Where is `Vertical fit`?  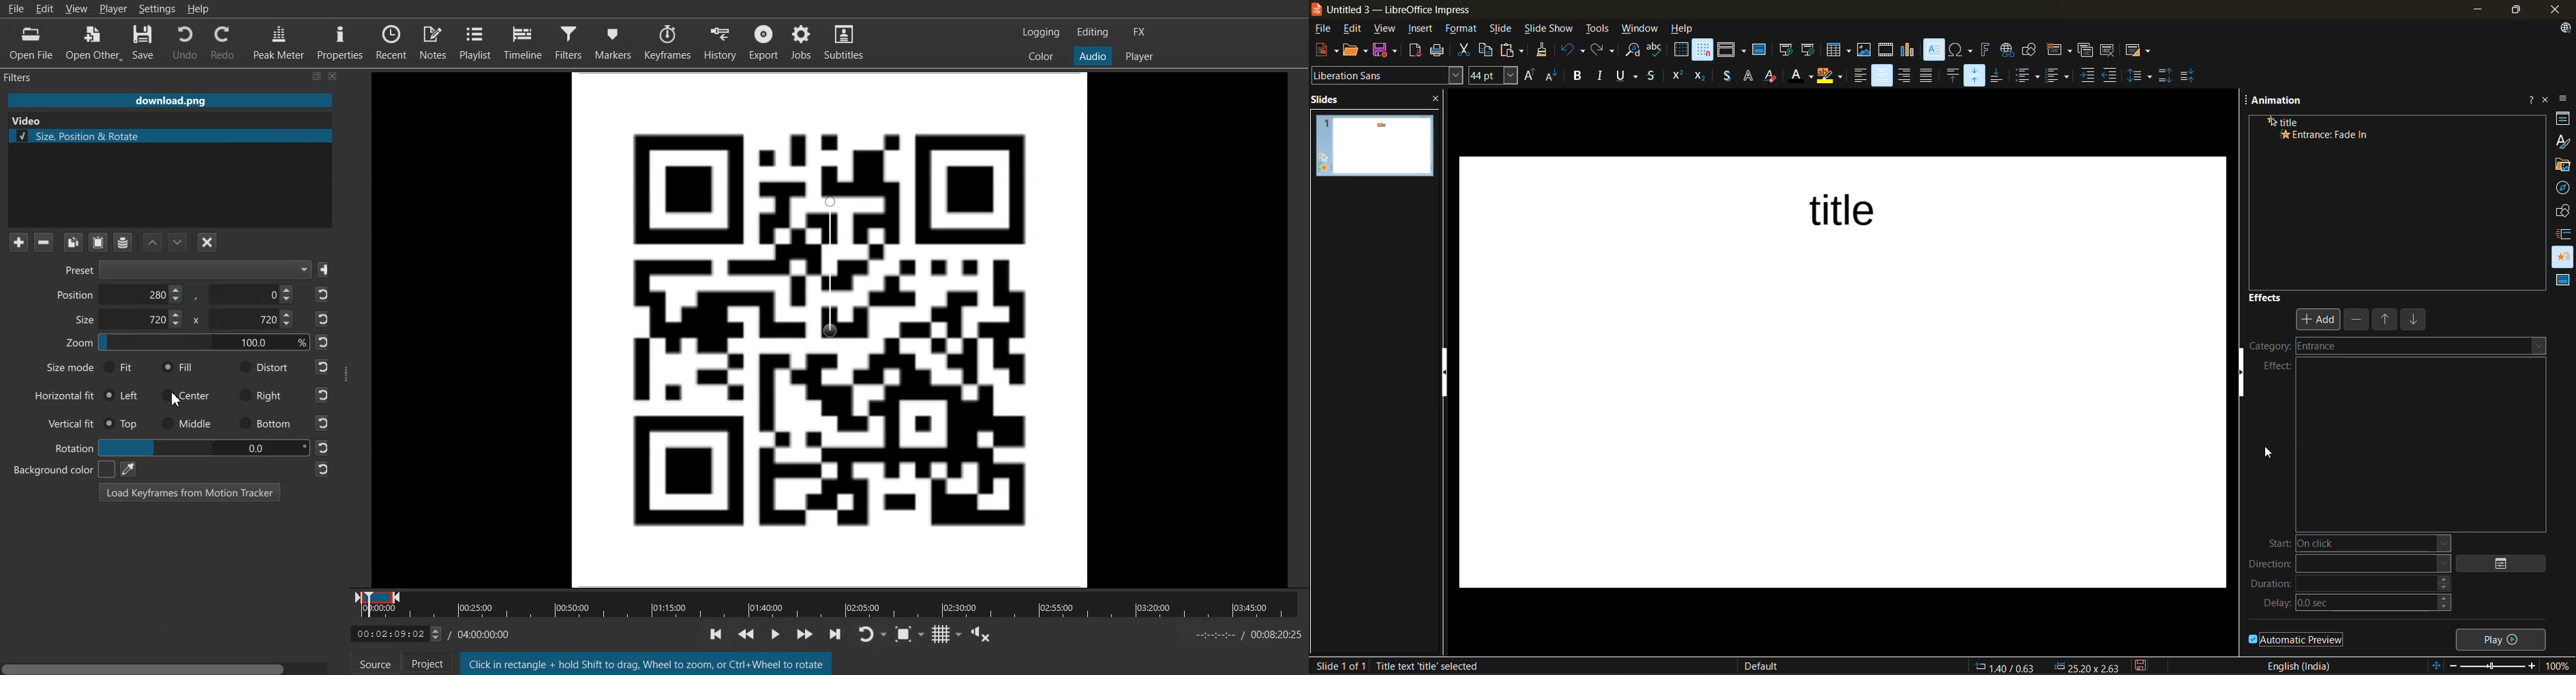 Vertical fit is located at coordinates (66, 422).